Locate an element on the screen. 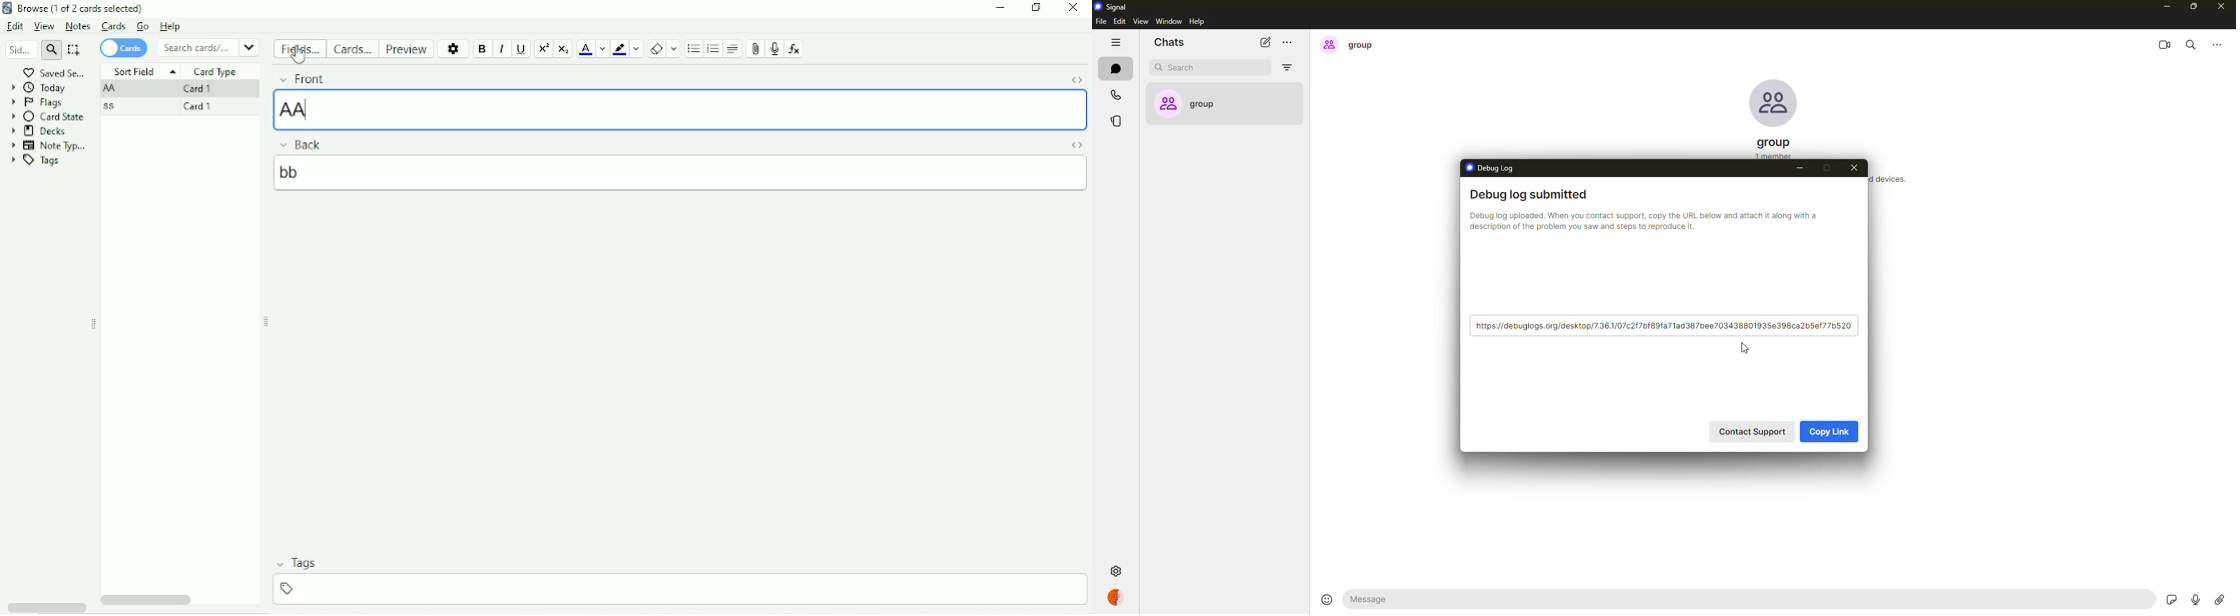 The image size is (2240, 616). Close is located at coordinates (1073, 9).